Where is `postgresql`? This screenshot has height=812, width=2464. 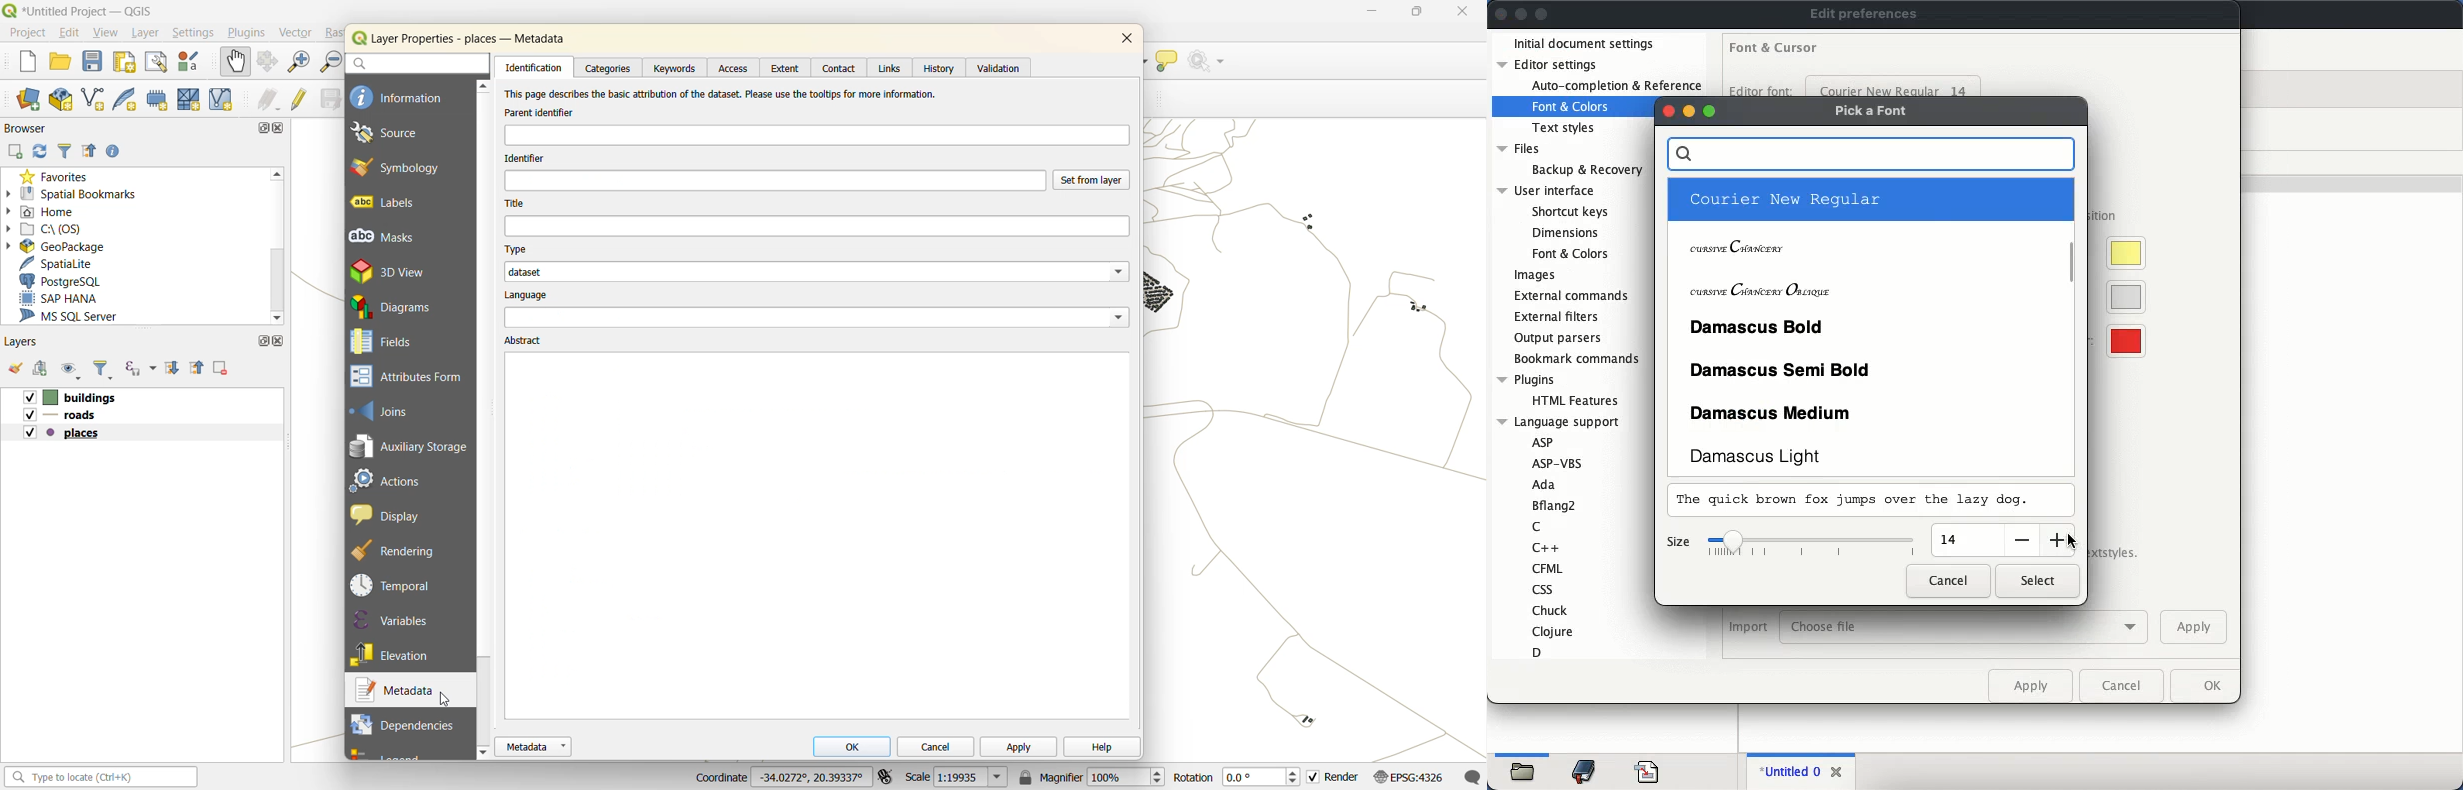 postgresql is located at coordinates (74, 279).